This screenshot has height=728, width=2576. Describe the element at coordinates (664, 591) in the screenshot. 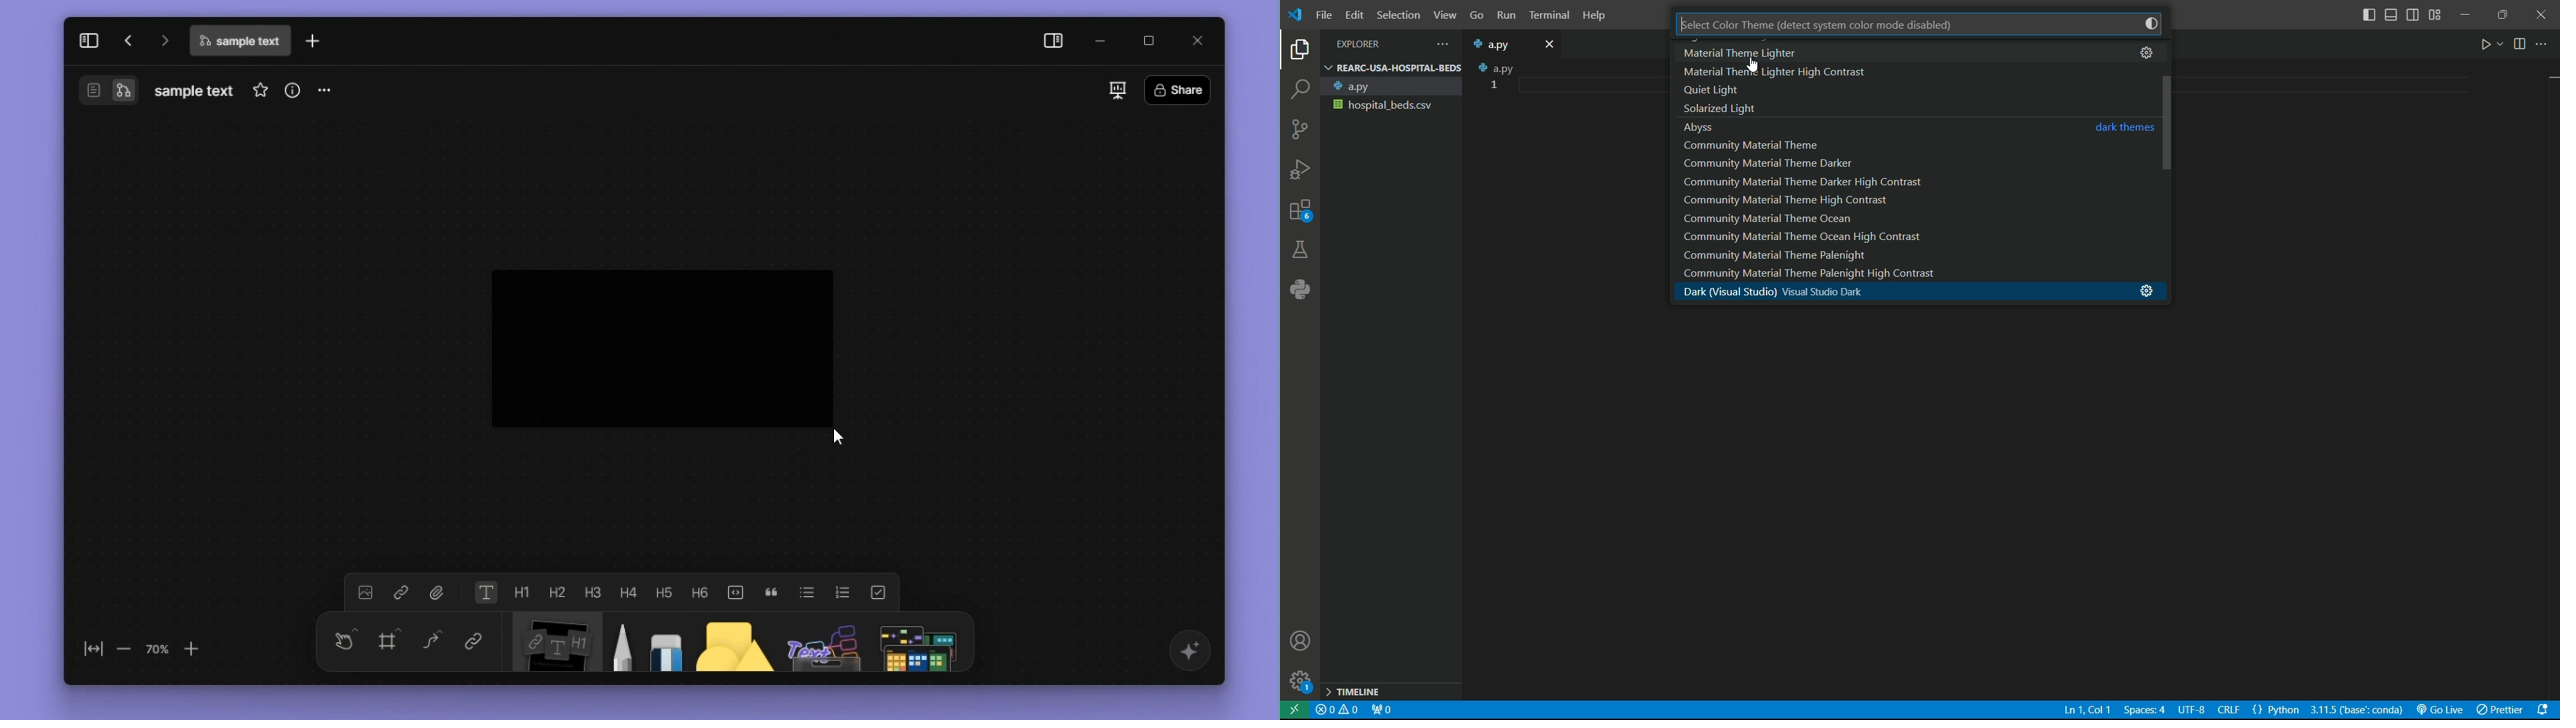

I see `heading 5` at that location.